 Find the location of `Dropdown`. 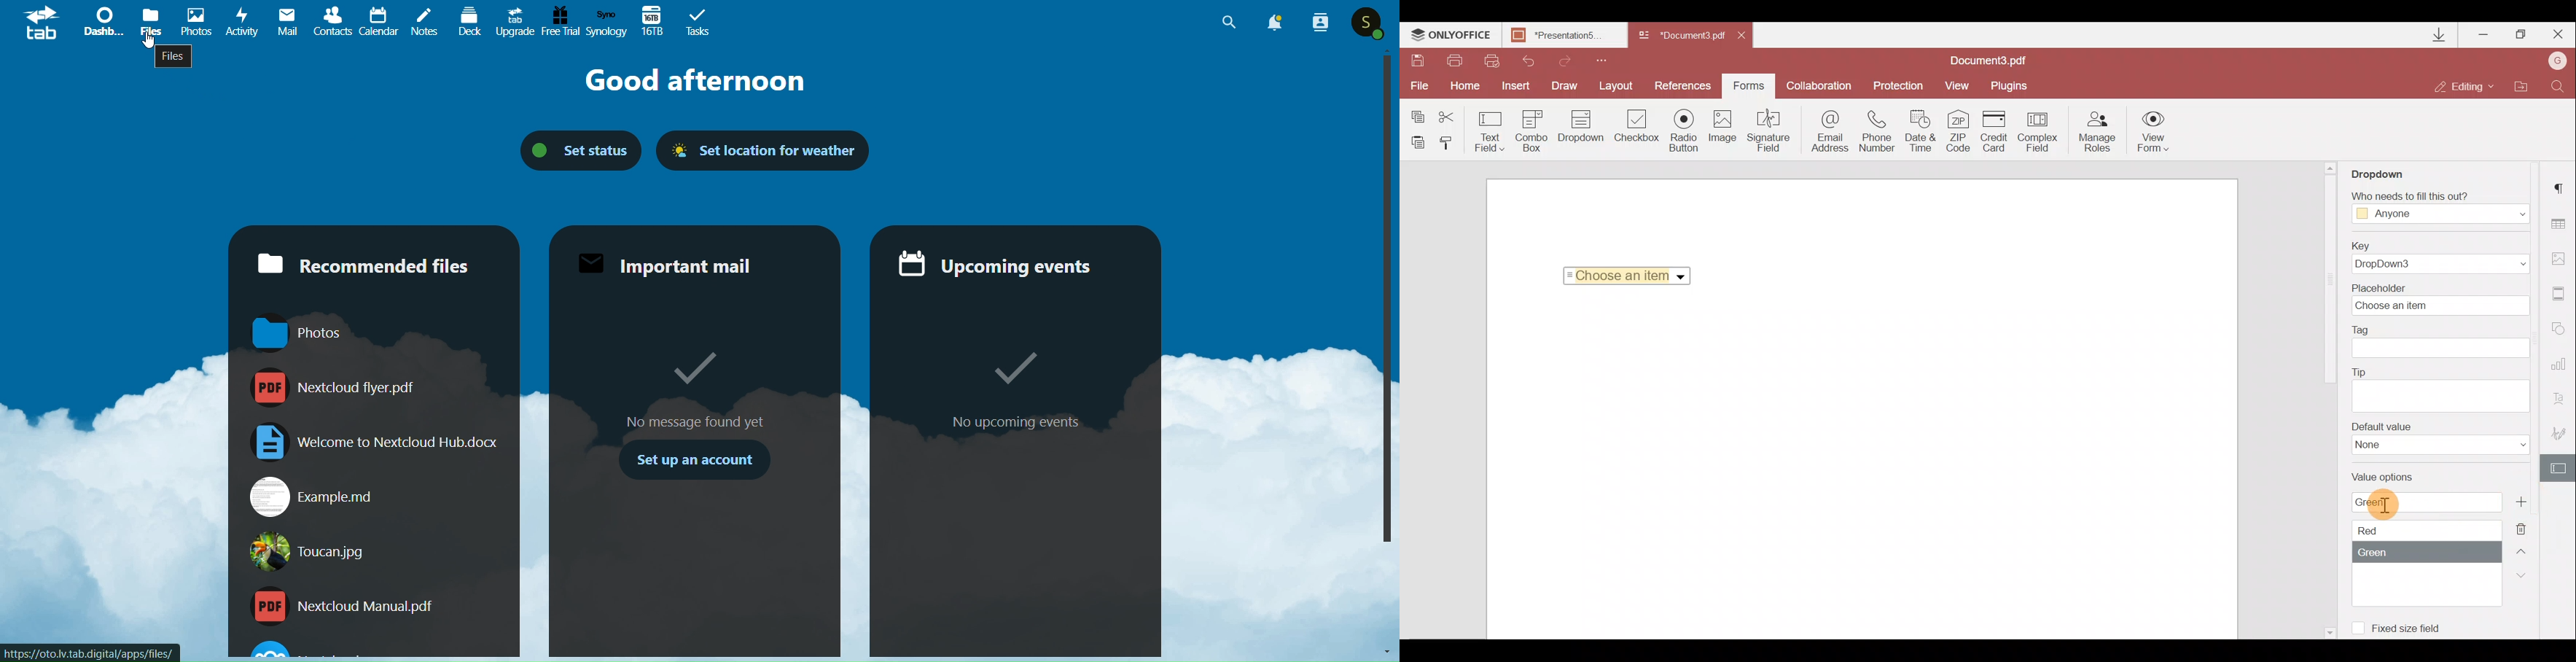

Dropdown is located at coordinates (2382, 173).